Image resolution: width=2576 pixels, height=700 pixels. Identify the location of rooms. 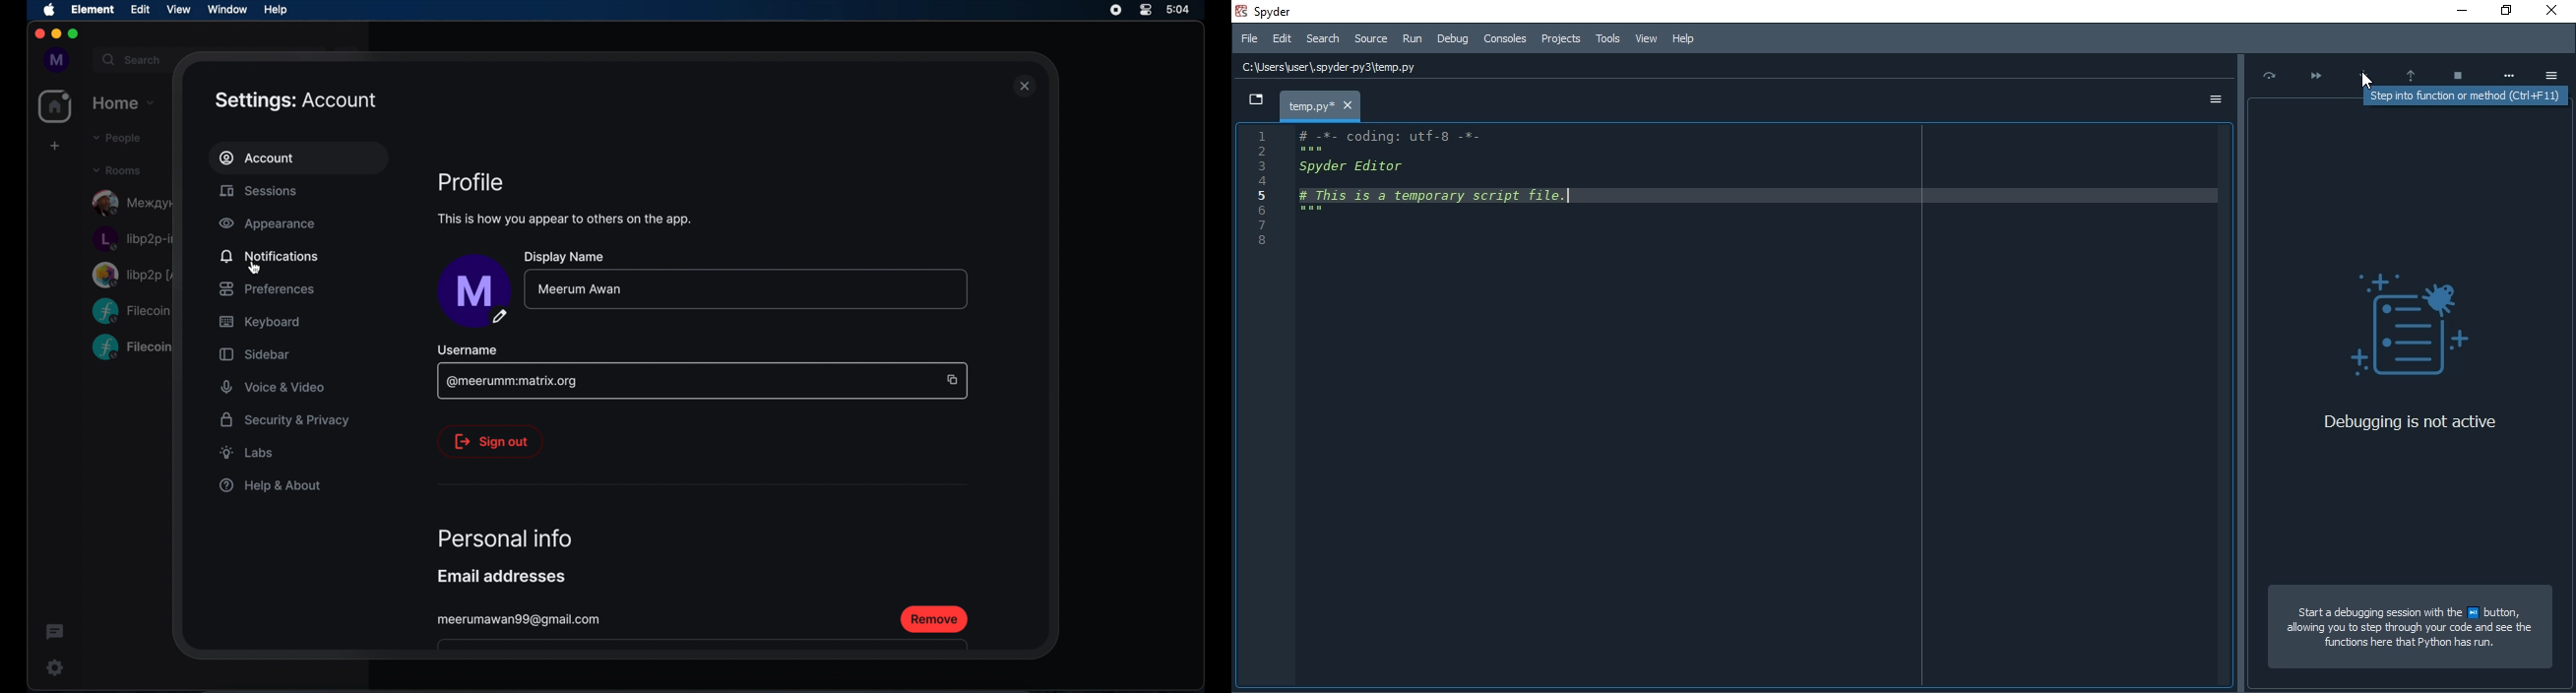
(117, 169).